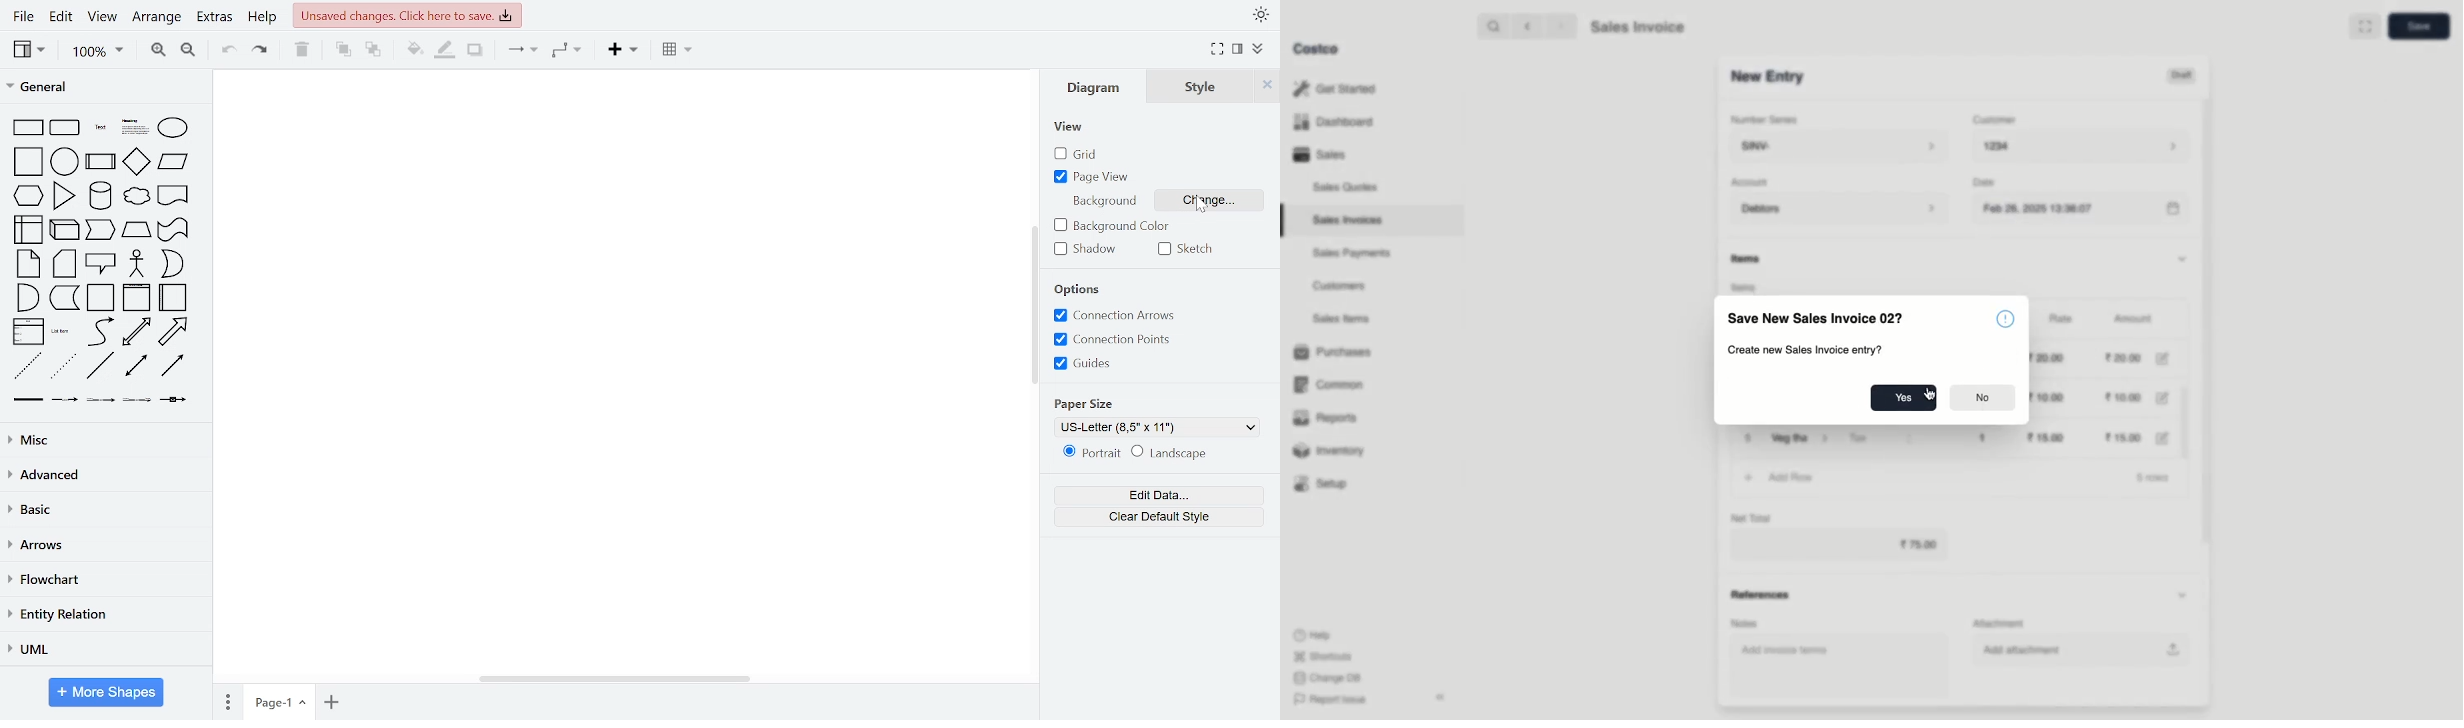 The width and height of the screenshot is (2464, 728). What do you see at coordinates (263, 20) in the screenshot?
I see `help` at bounding box center [263, 20].